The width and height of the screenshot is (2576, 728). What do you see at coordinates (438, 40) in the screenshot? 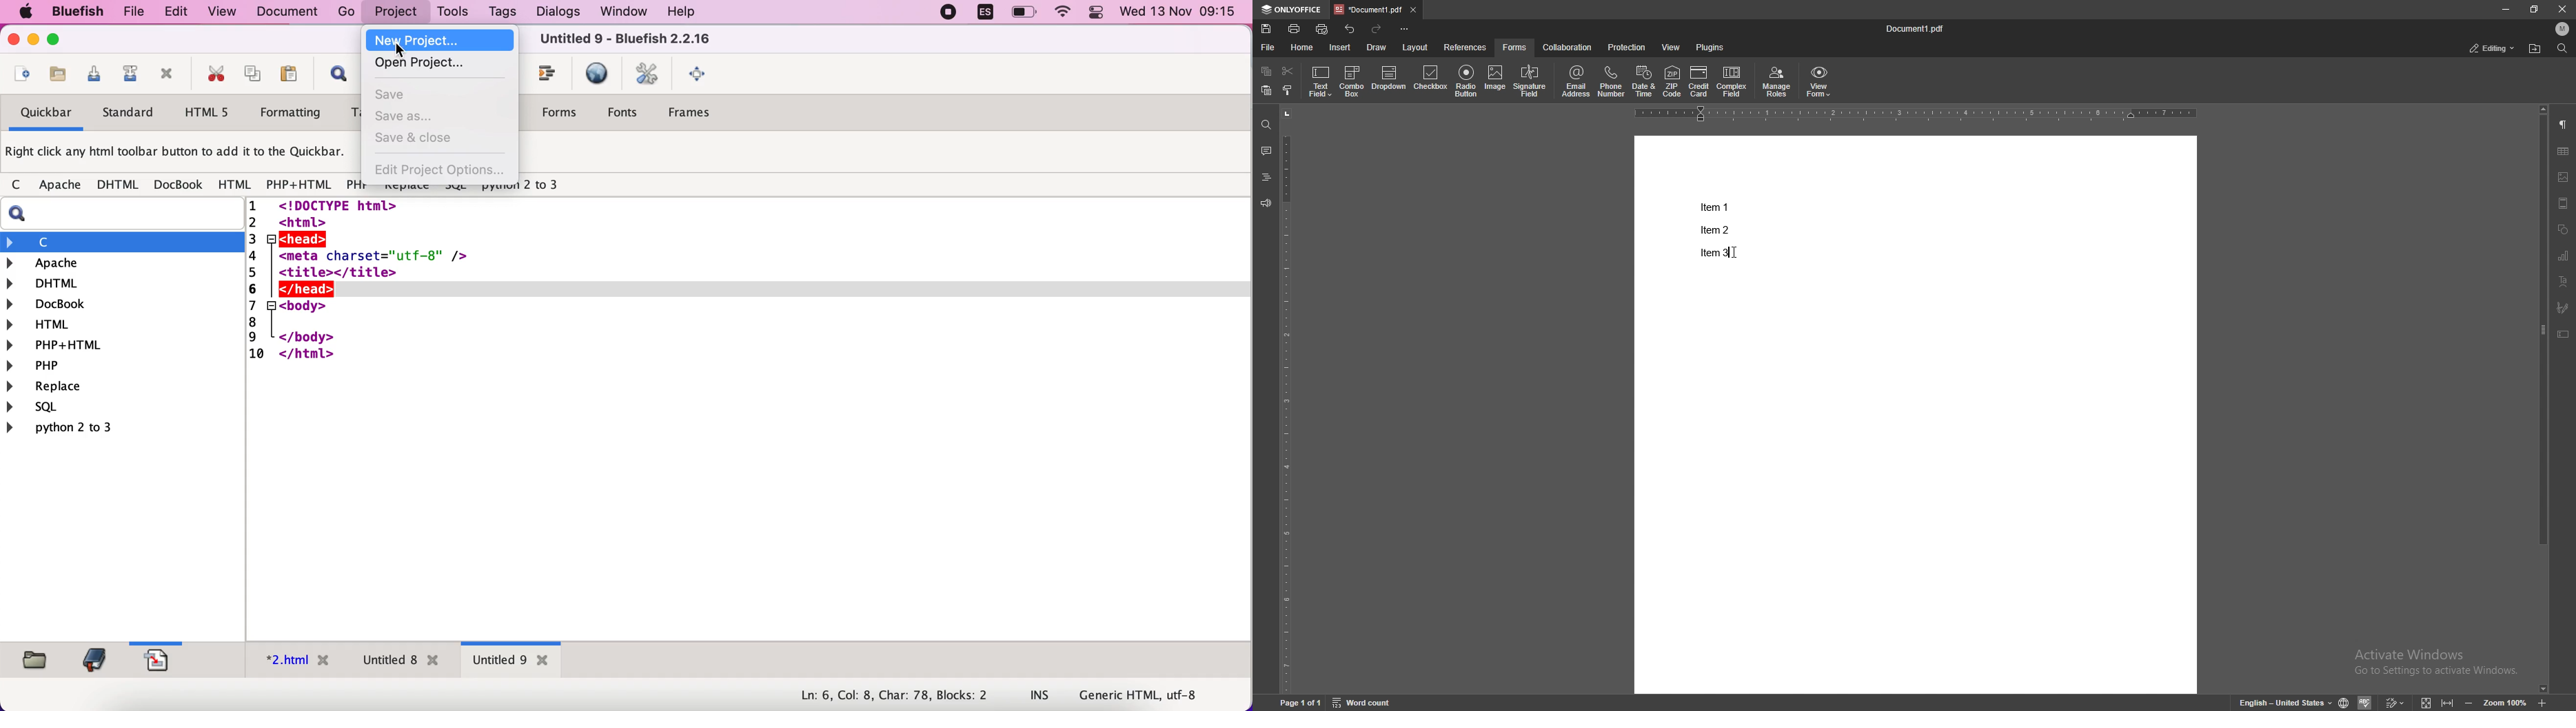
I see `new project` at bounding box center [438, 40].